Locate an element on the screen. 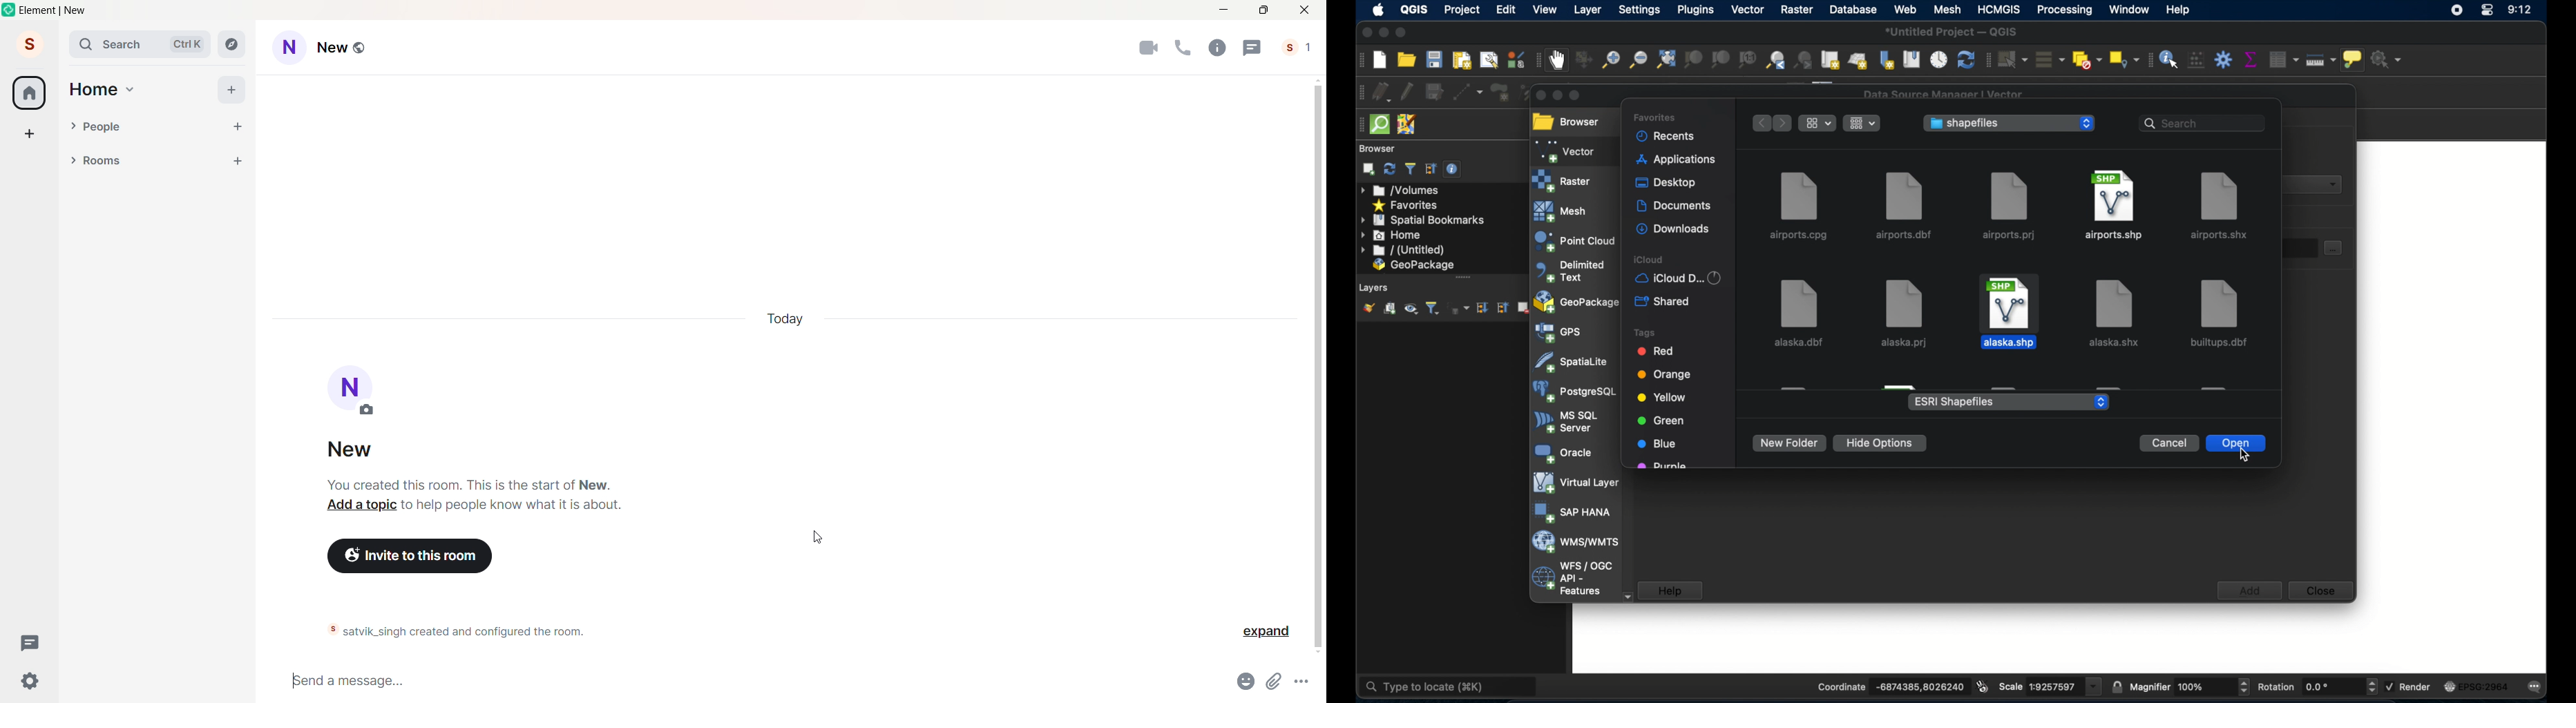 Image resolution: width=2576 pixels, height=728 pixels. blue is located at coordinates (1656, 443).